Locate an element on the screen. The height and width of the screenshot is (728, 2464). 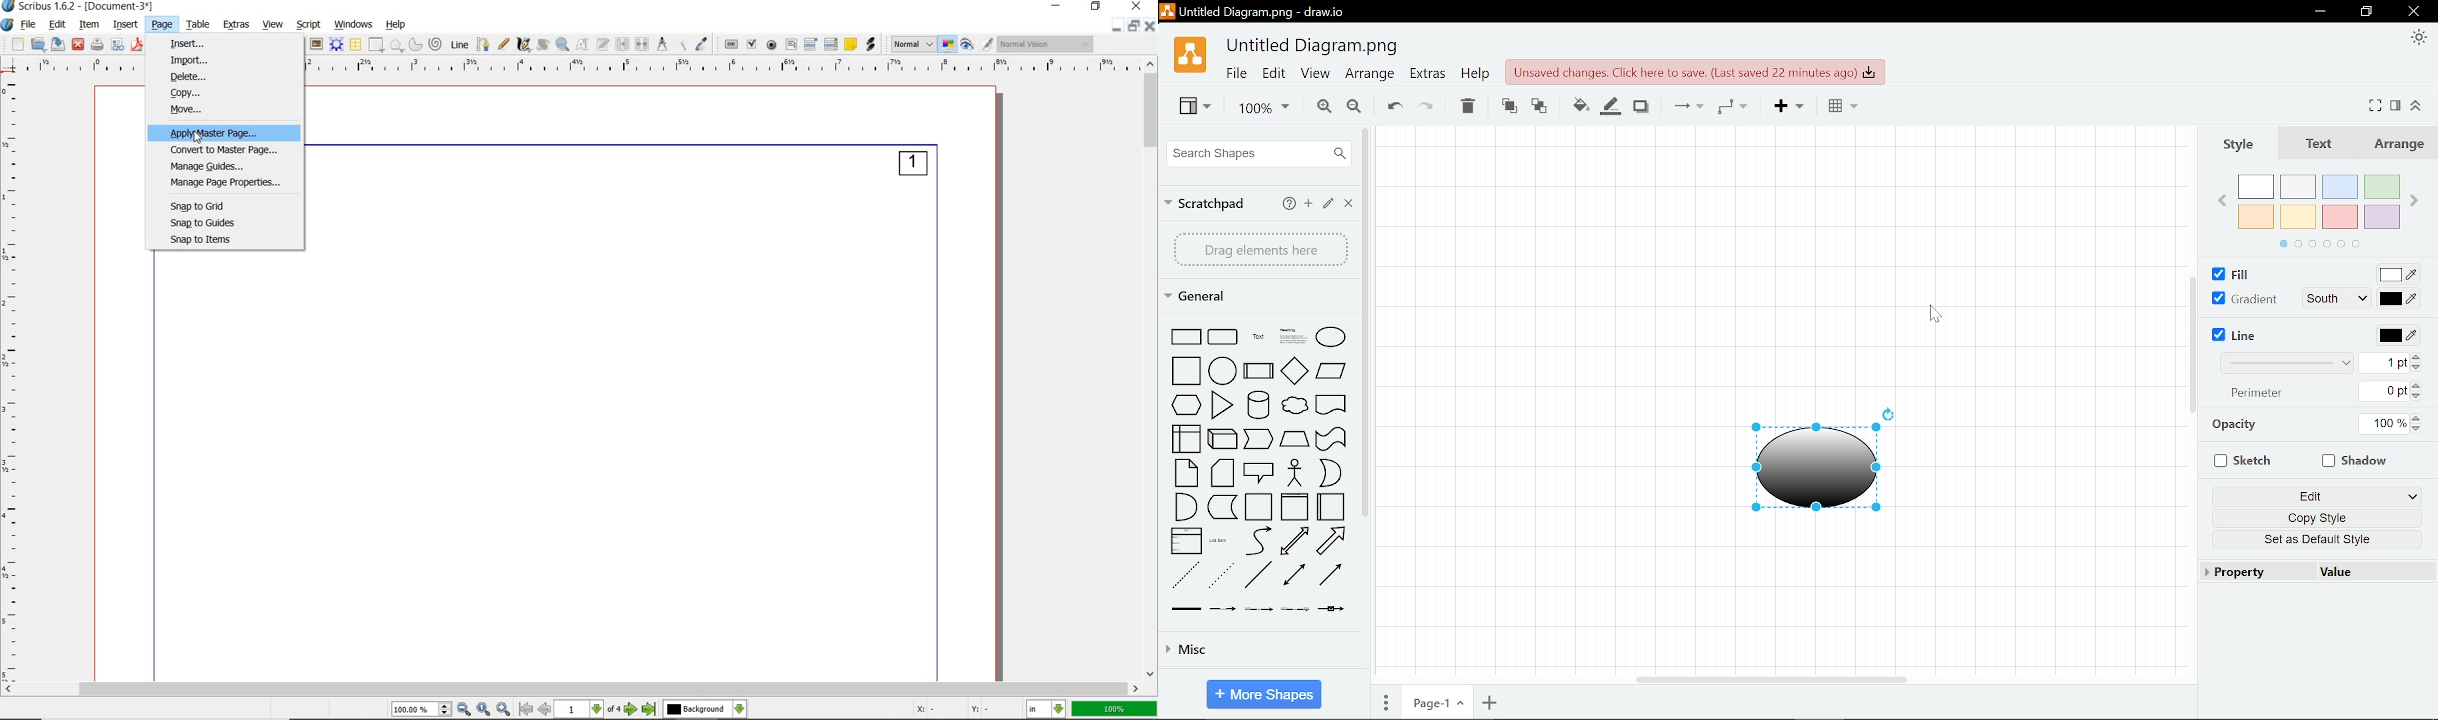
ruler is located at coordinates (17, 379).